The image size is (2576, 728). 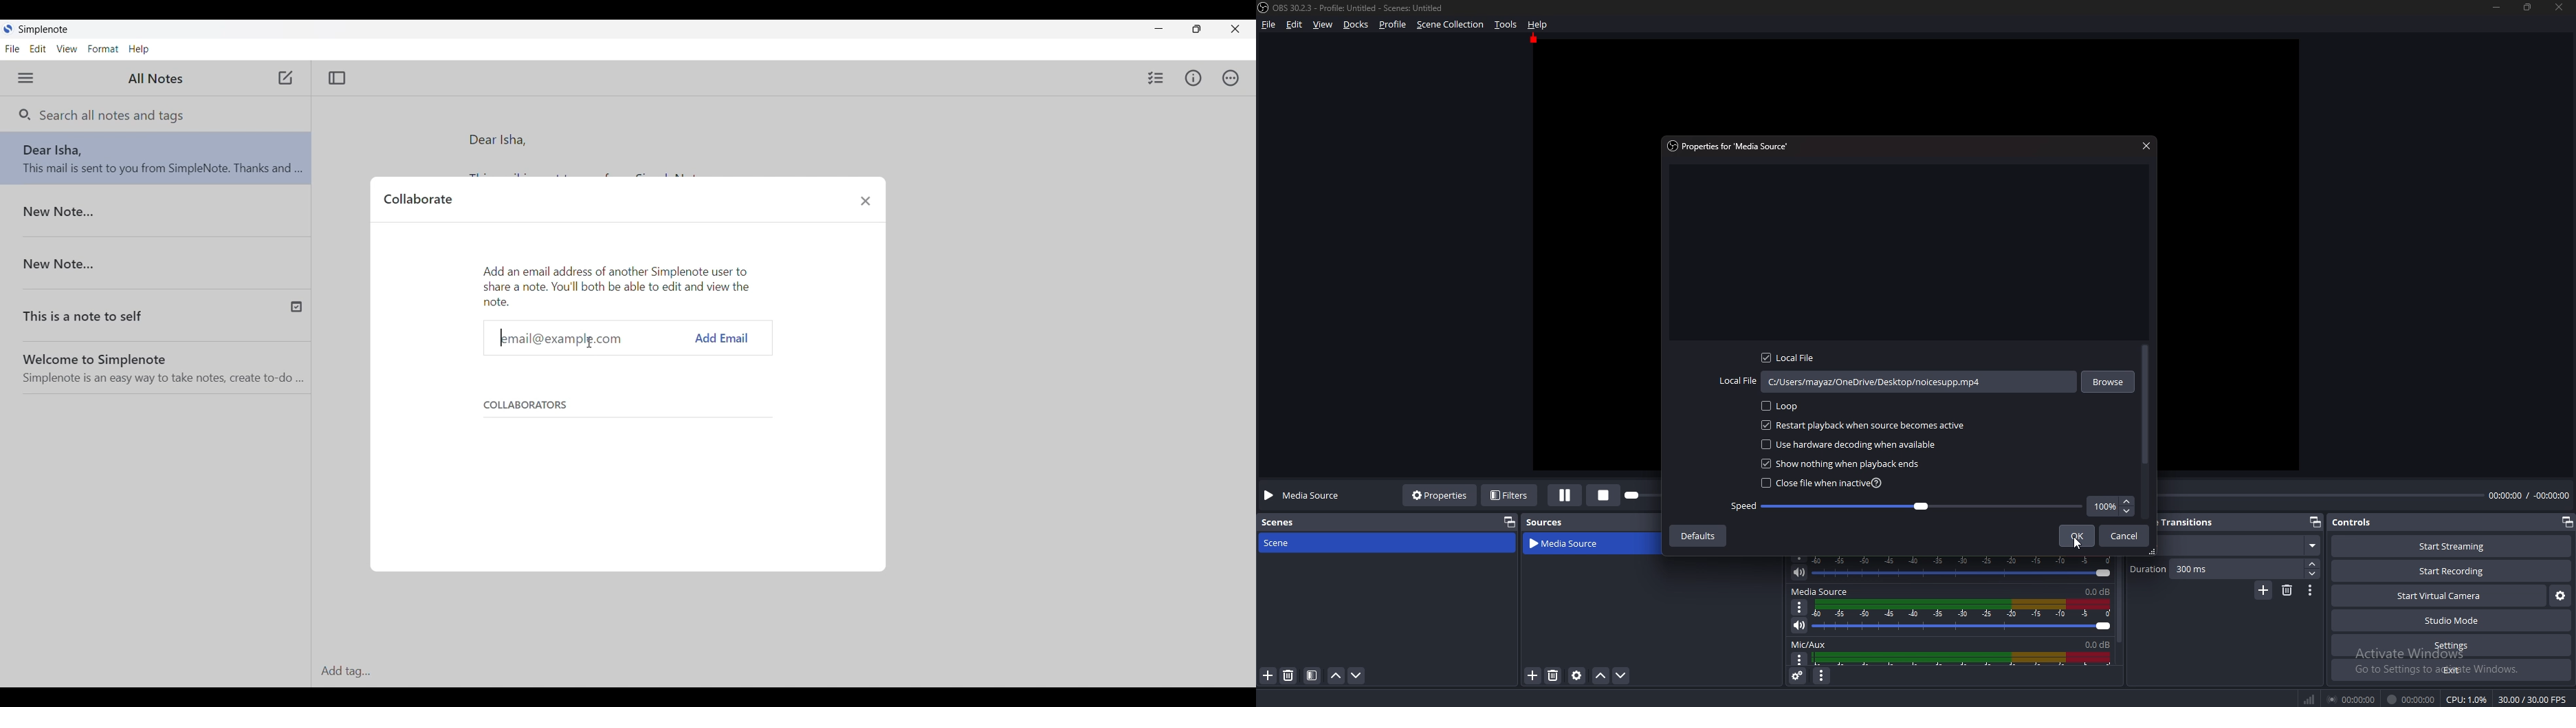 What do you see at coordinates (1607, 494) in the screenshot?
I see `stop` at bounding box center [1607, 494].